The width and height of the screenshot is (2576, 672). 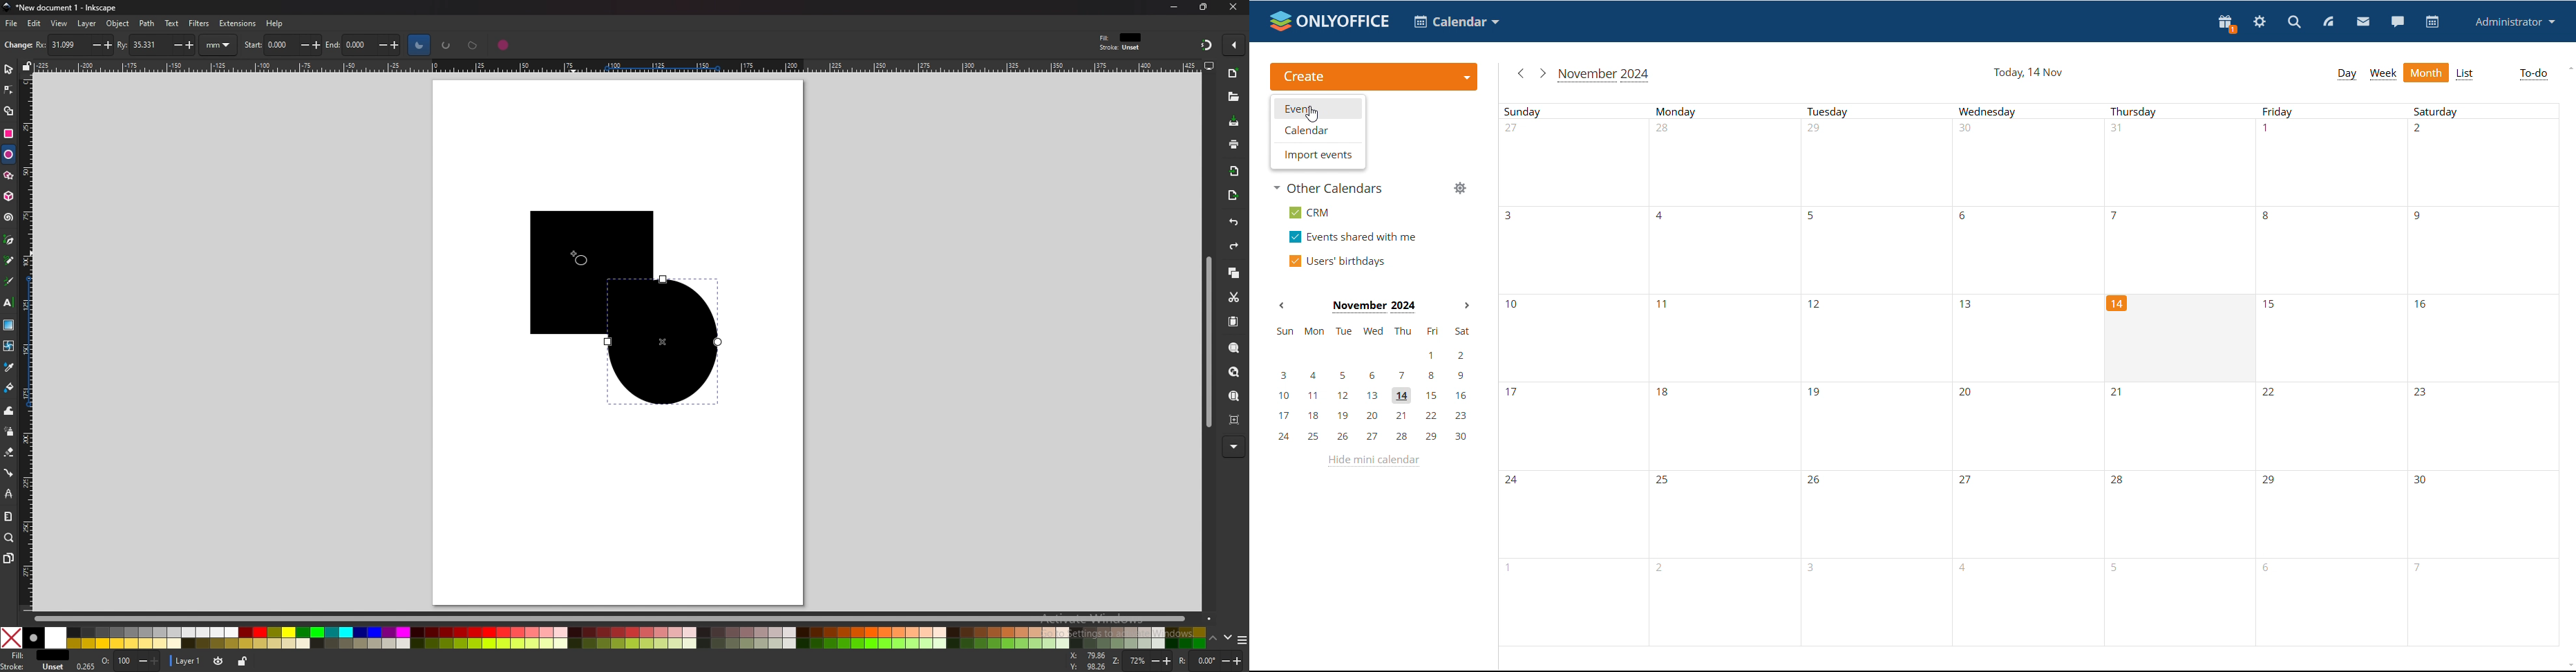 What do you see at coordinates (1376, 437) in the screenshot?
I see `24, 25, 26, 27, 28, 29, 30 ` at bounding box center [1376, 437].